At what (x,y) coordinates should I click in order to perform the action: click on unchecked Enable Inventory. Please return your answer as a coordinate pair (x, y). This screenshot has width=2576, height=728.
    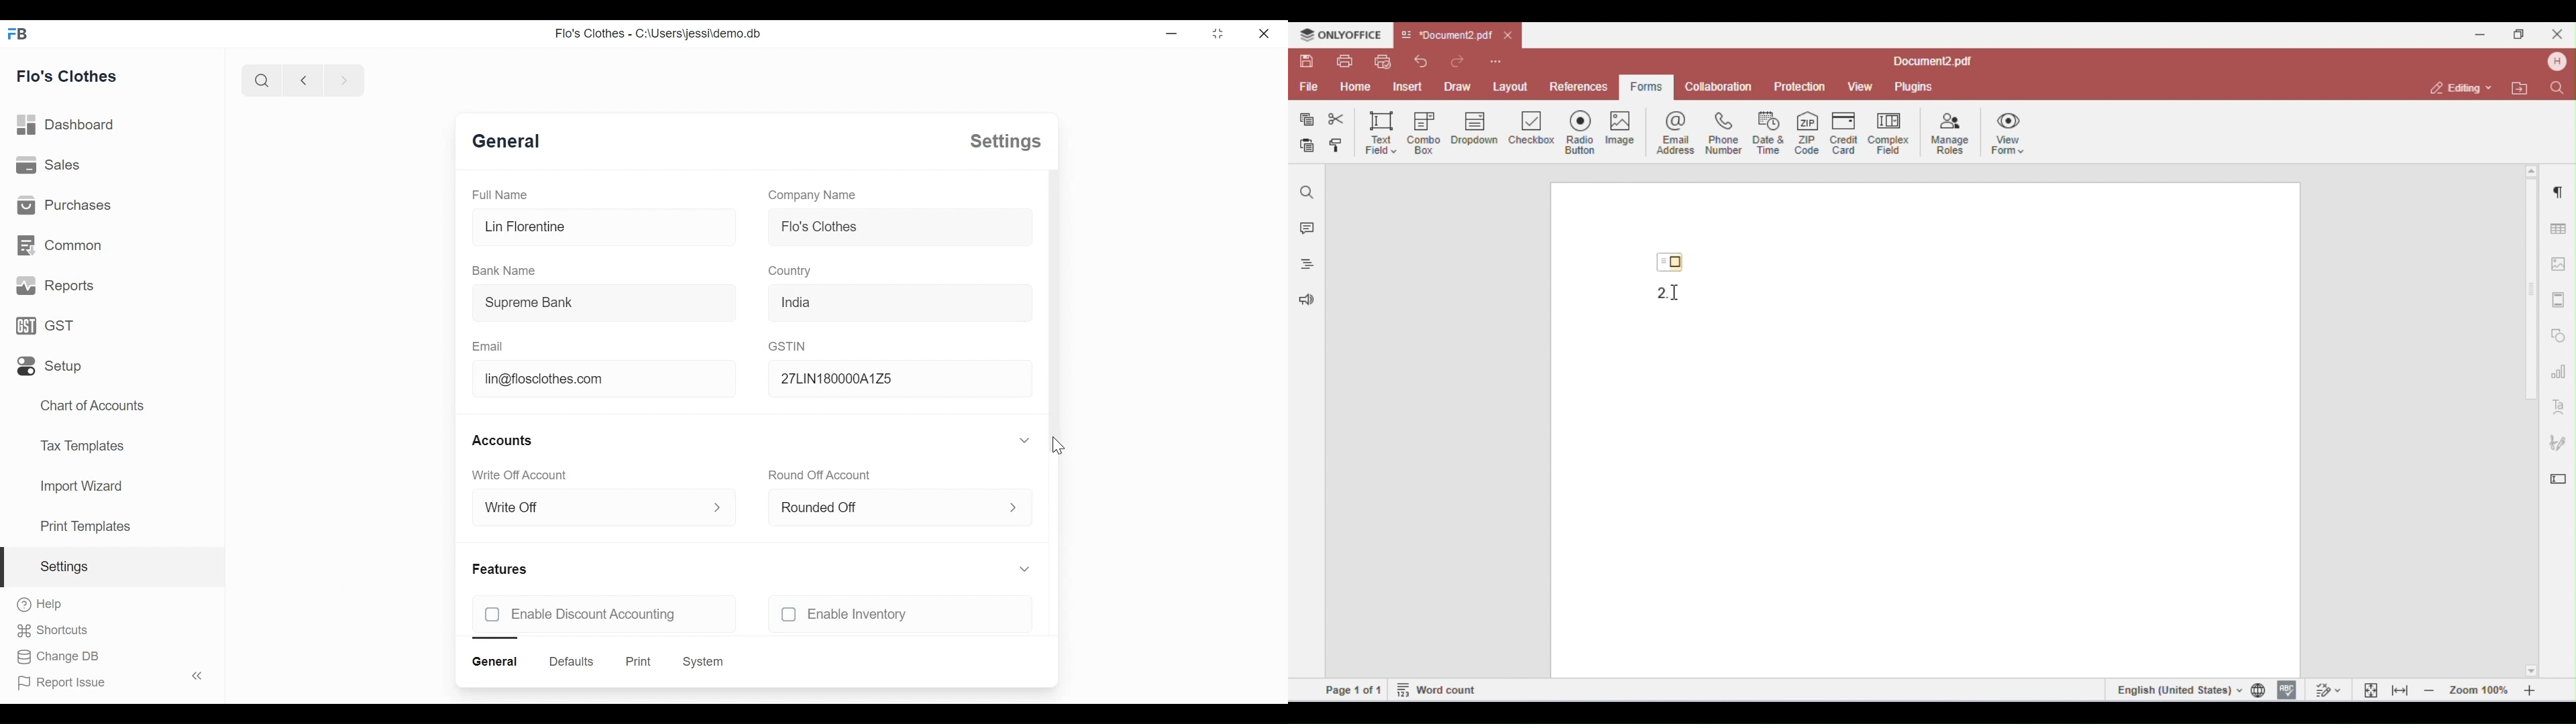
    Looking at the image, I should click on (863, 615).